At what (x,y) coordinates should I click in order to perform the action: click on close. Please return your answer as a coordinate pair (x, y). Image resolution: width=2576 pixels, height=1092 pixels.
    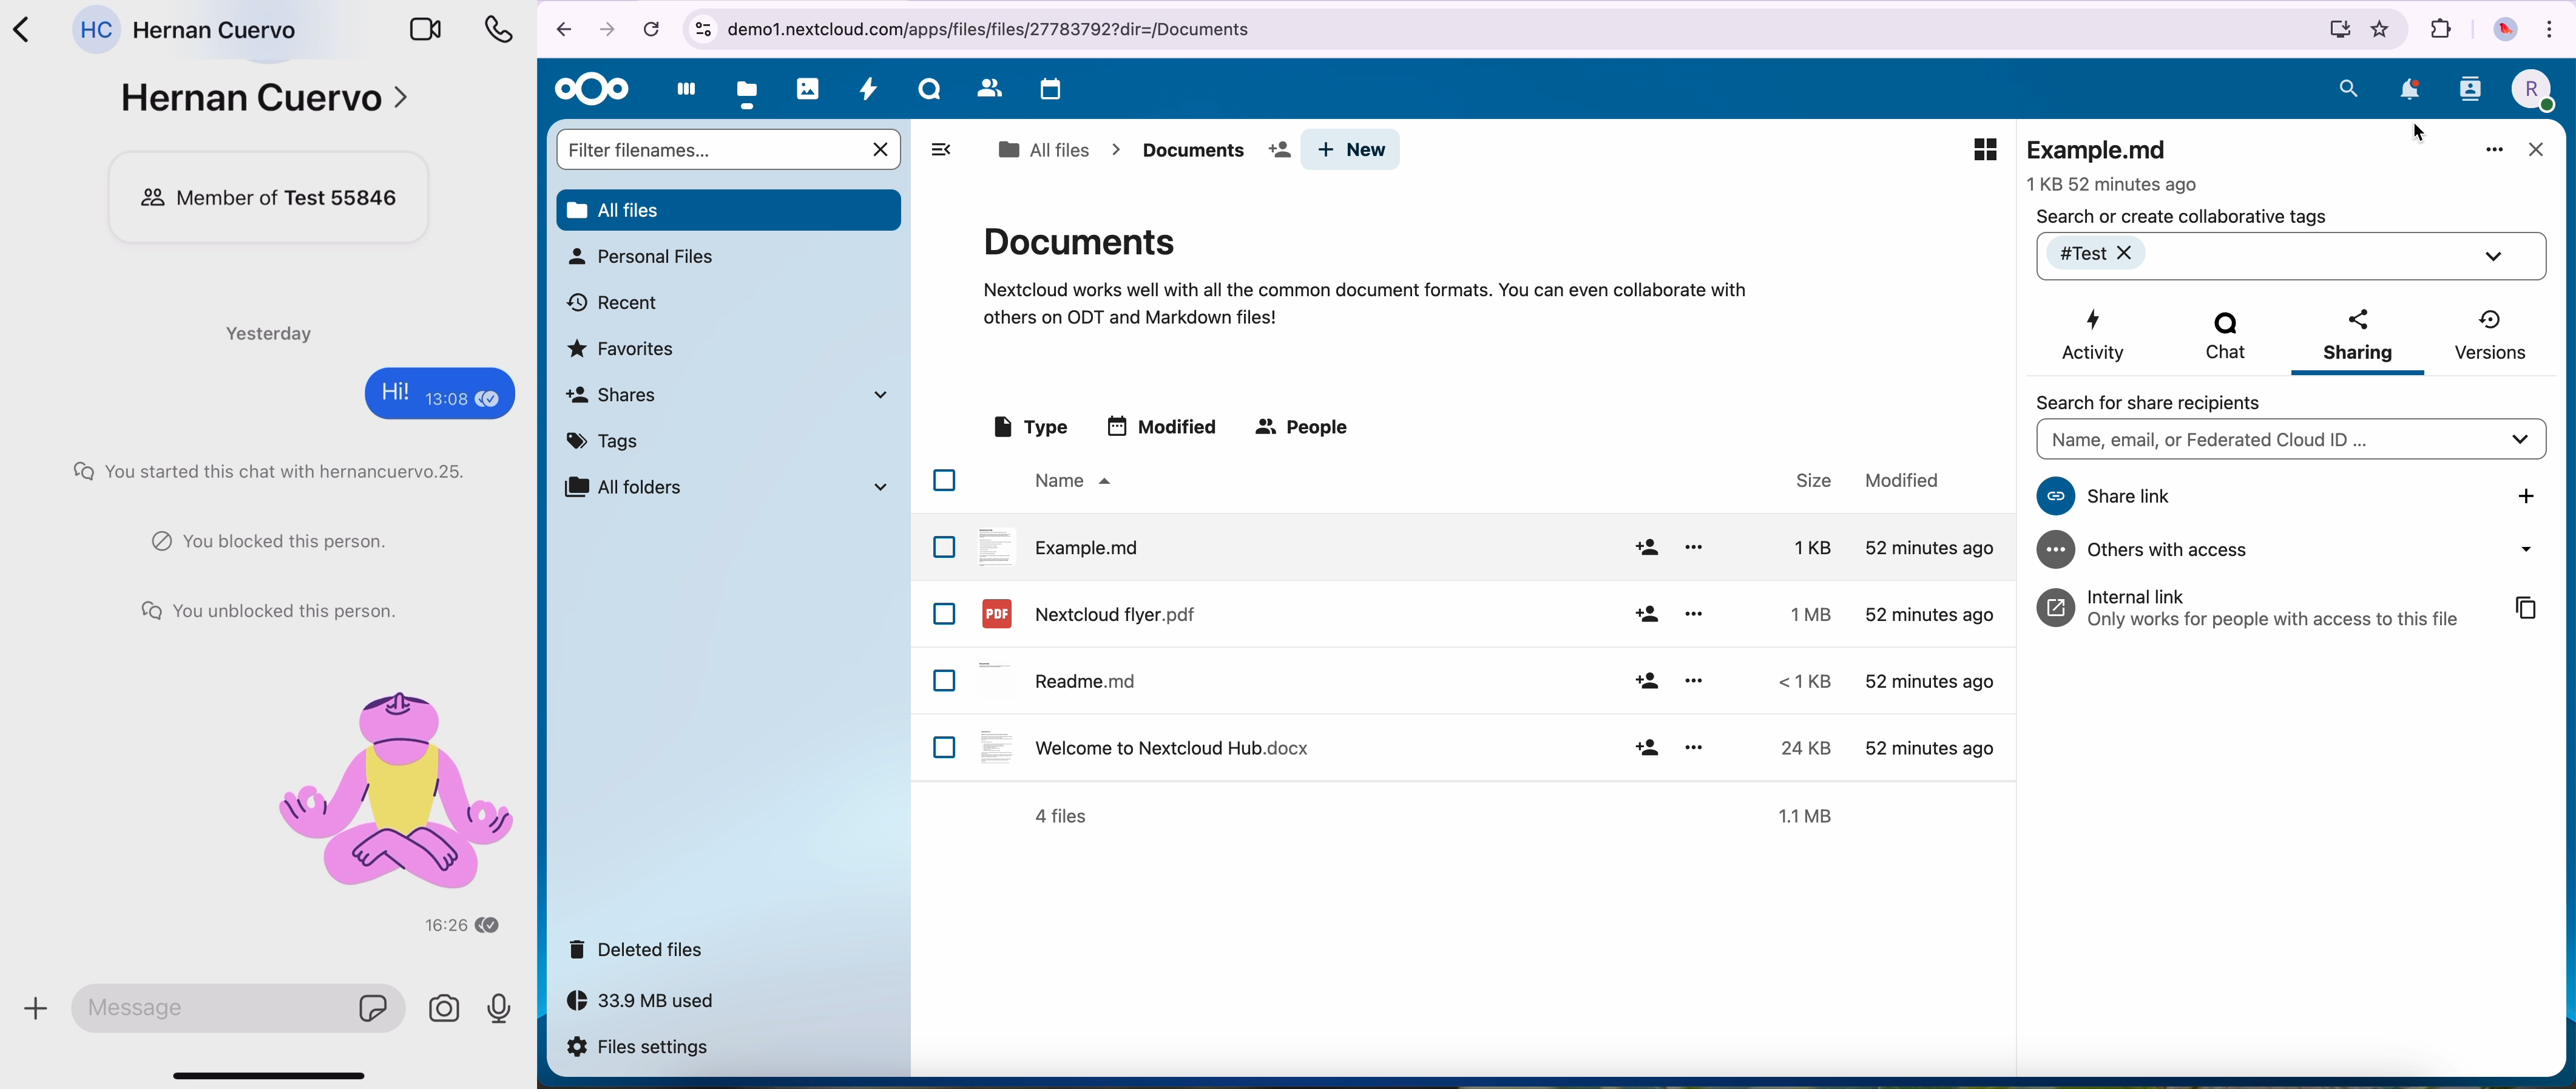
    Looking at the image, I should click on (2535, 151).